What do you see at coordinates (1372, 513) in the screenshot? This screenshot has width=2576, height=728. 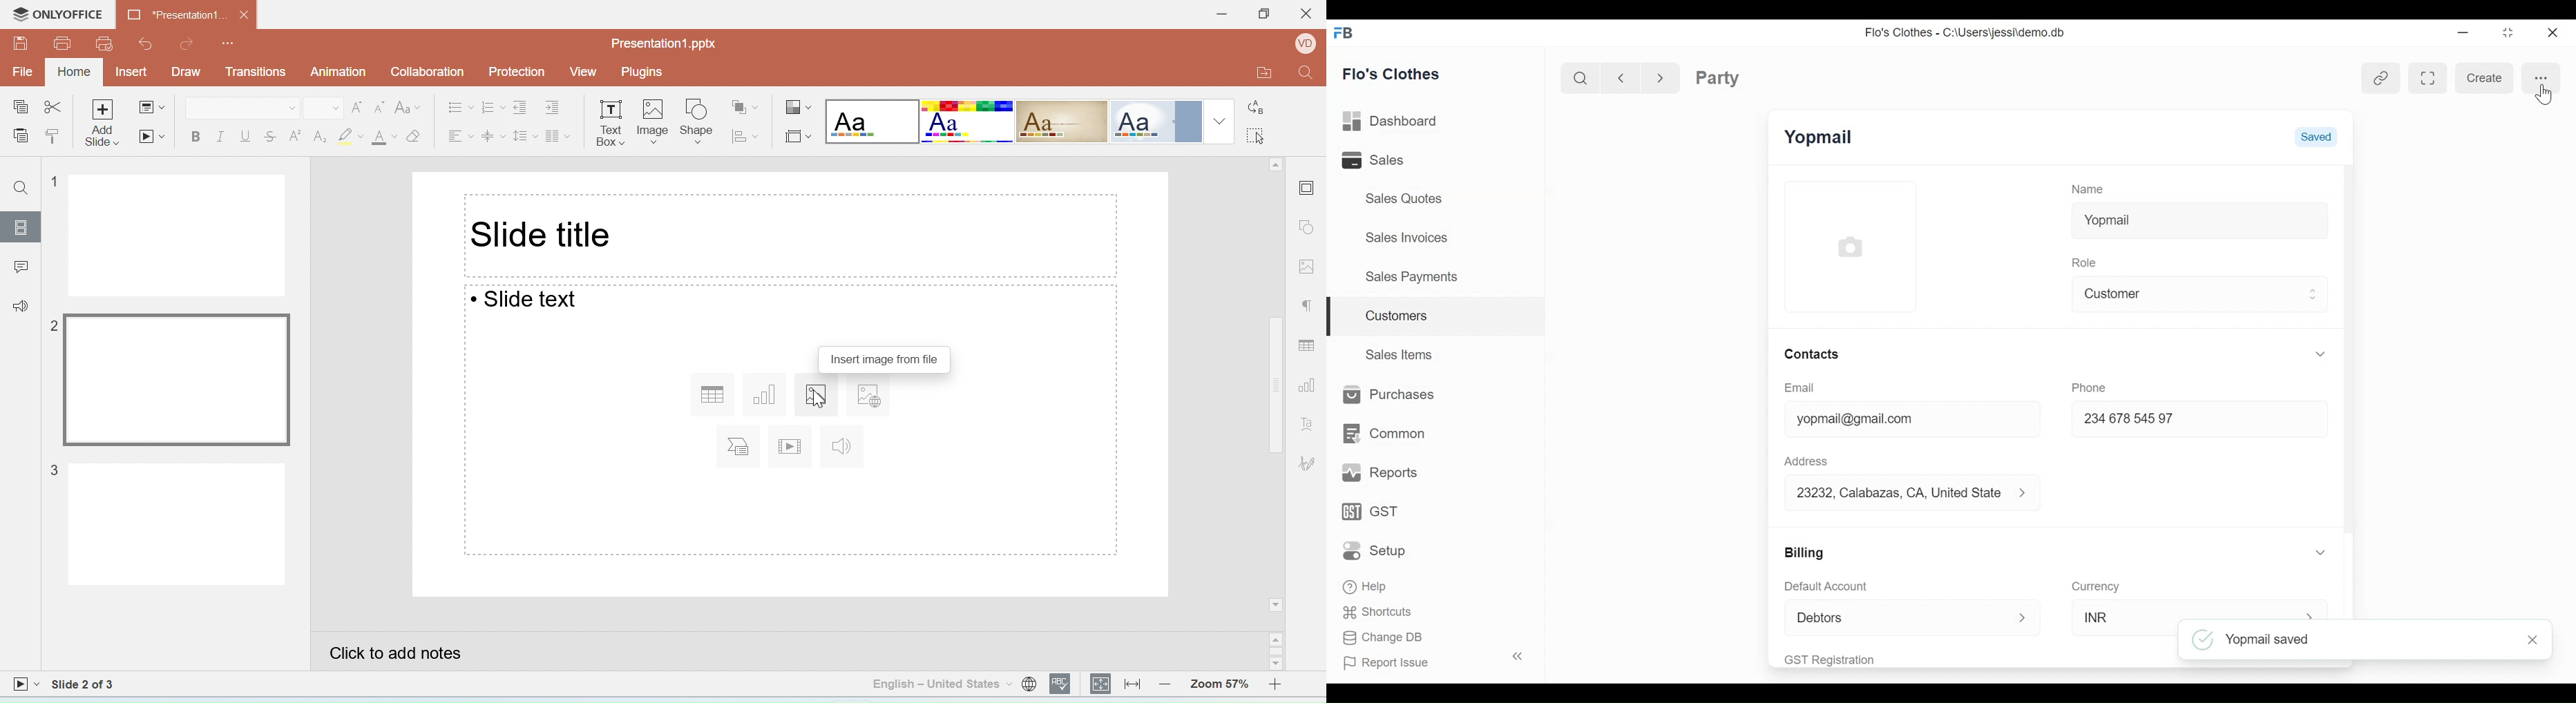 I see `GST` at bounding box center [1372, 513].